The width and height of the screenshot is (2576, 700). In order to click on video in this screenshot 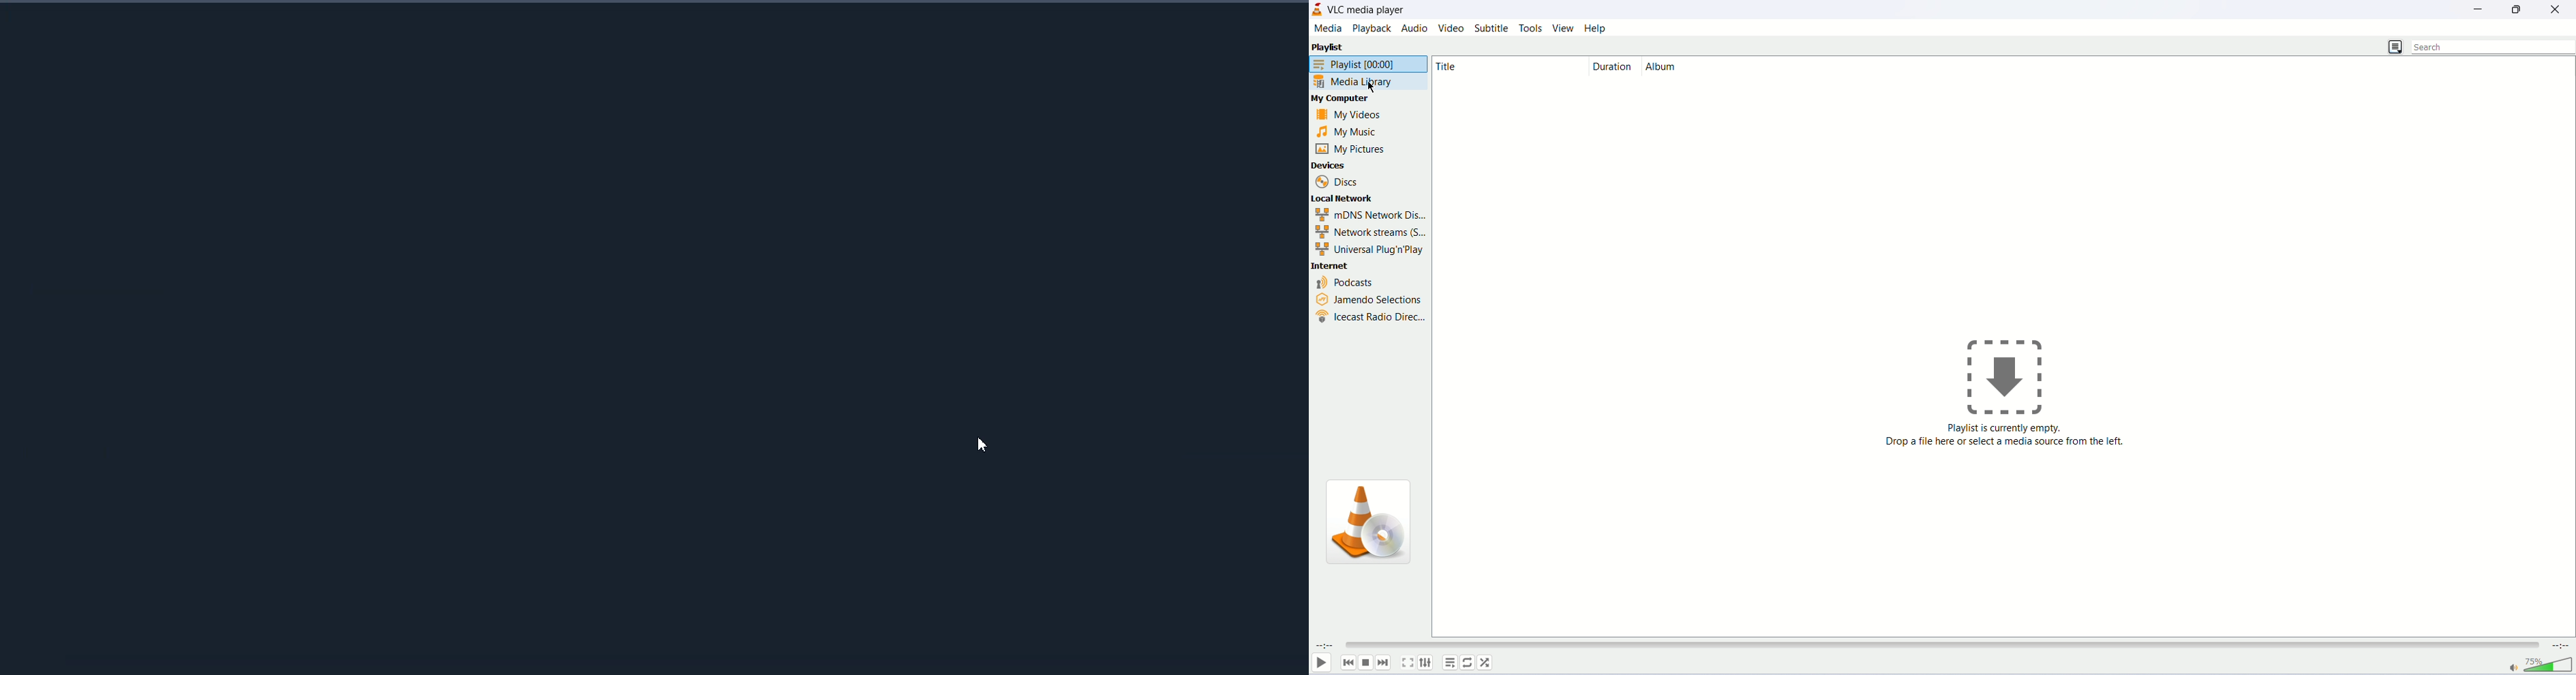, I will do `click(1453, 28)`.